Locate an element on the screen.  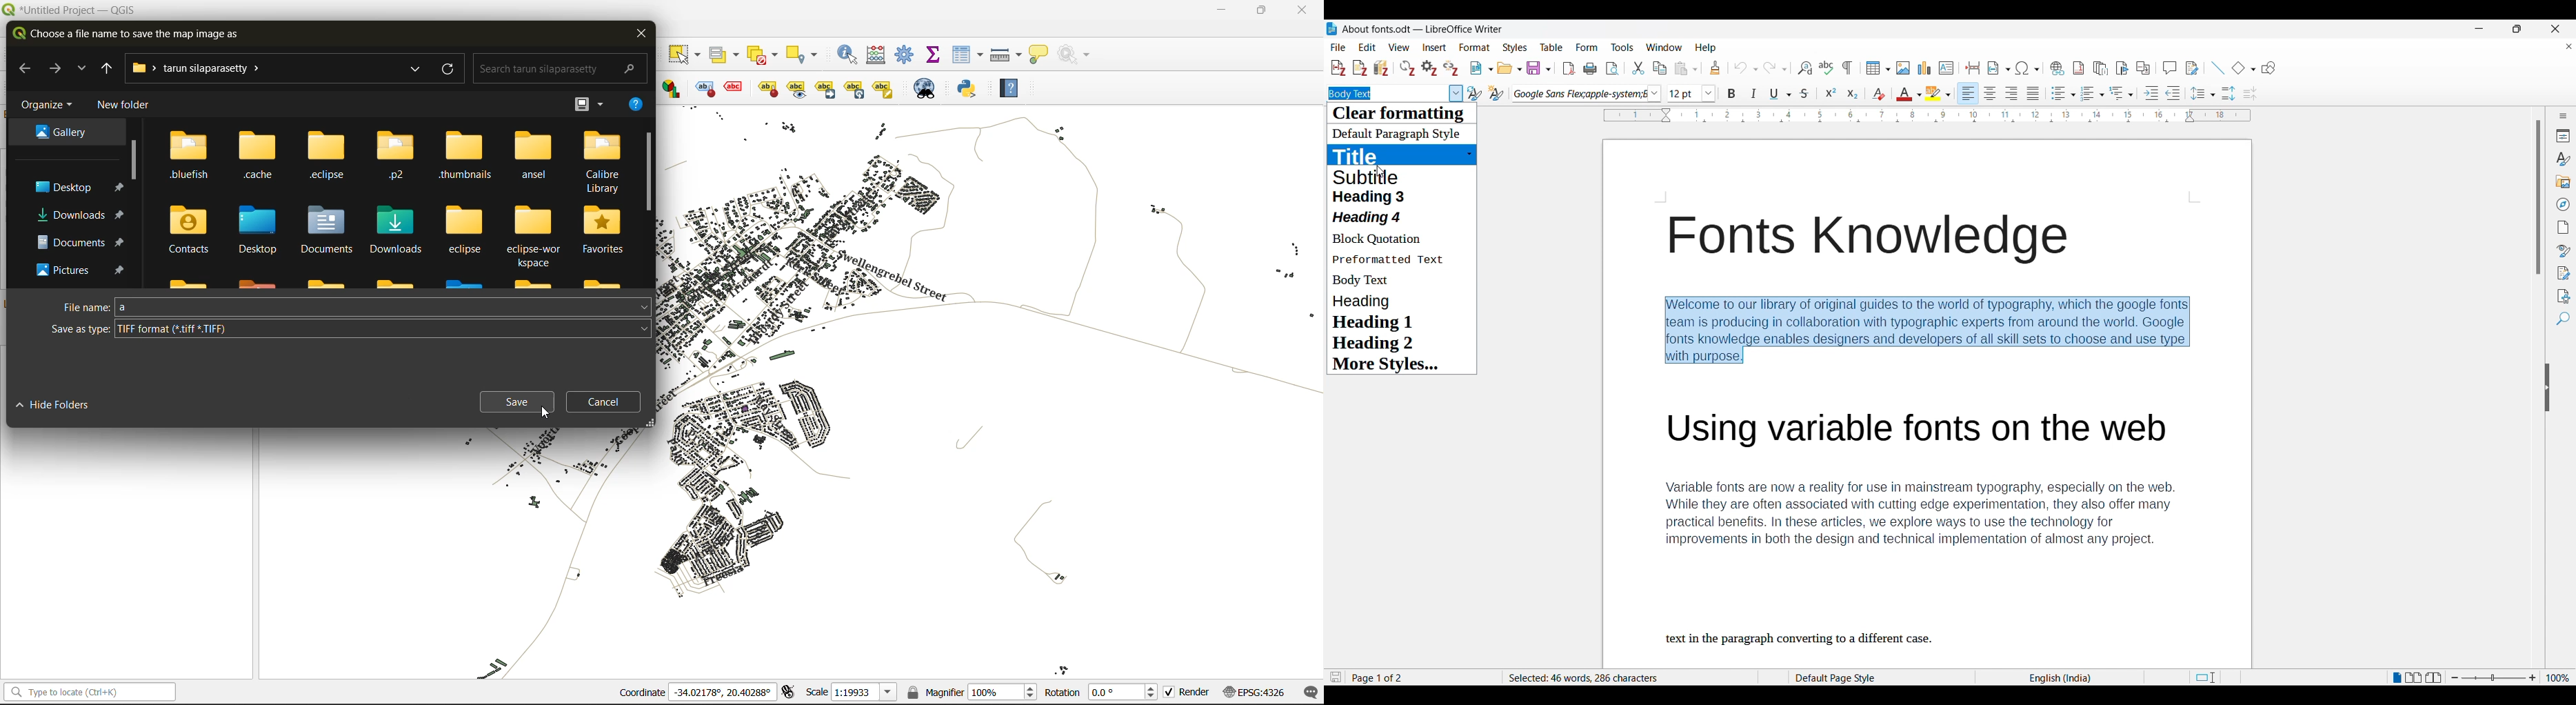
Page is located at coordinates (2564, 227).